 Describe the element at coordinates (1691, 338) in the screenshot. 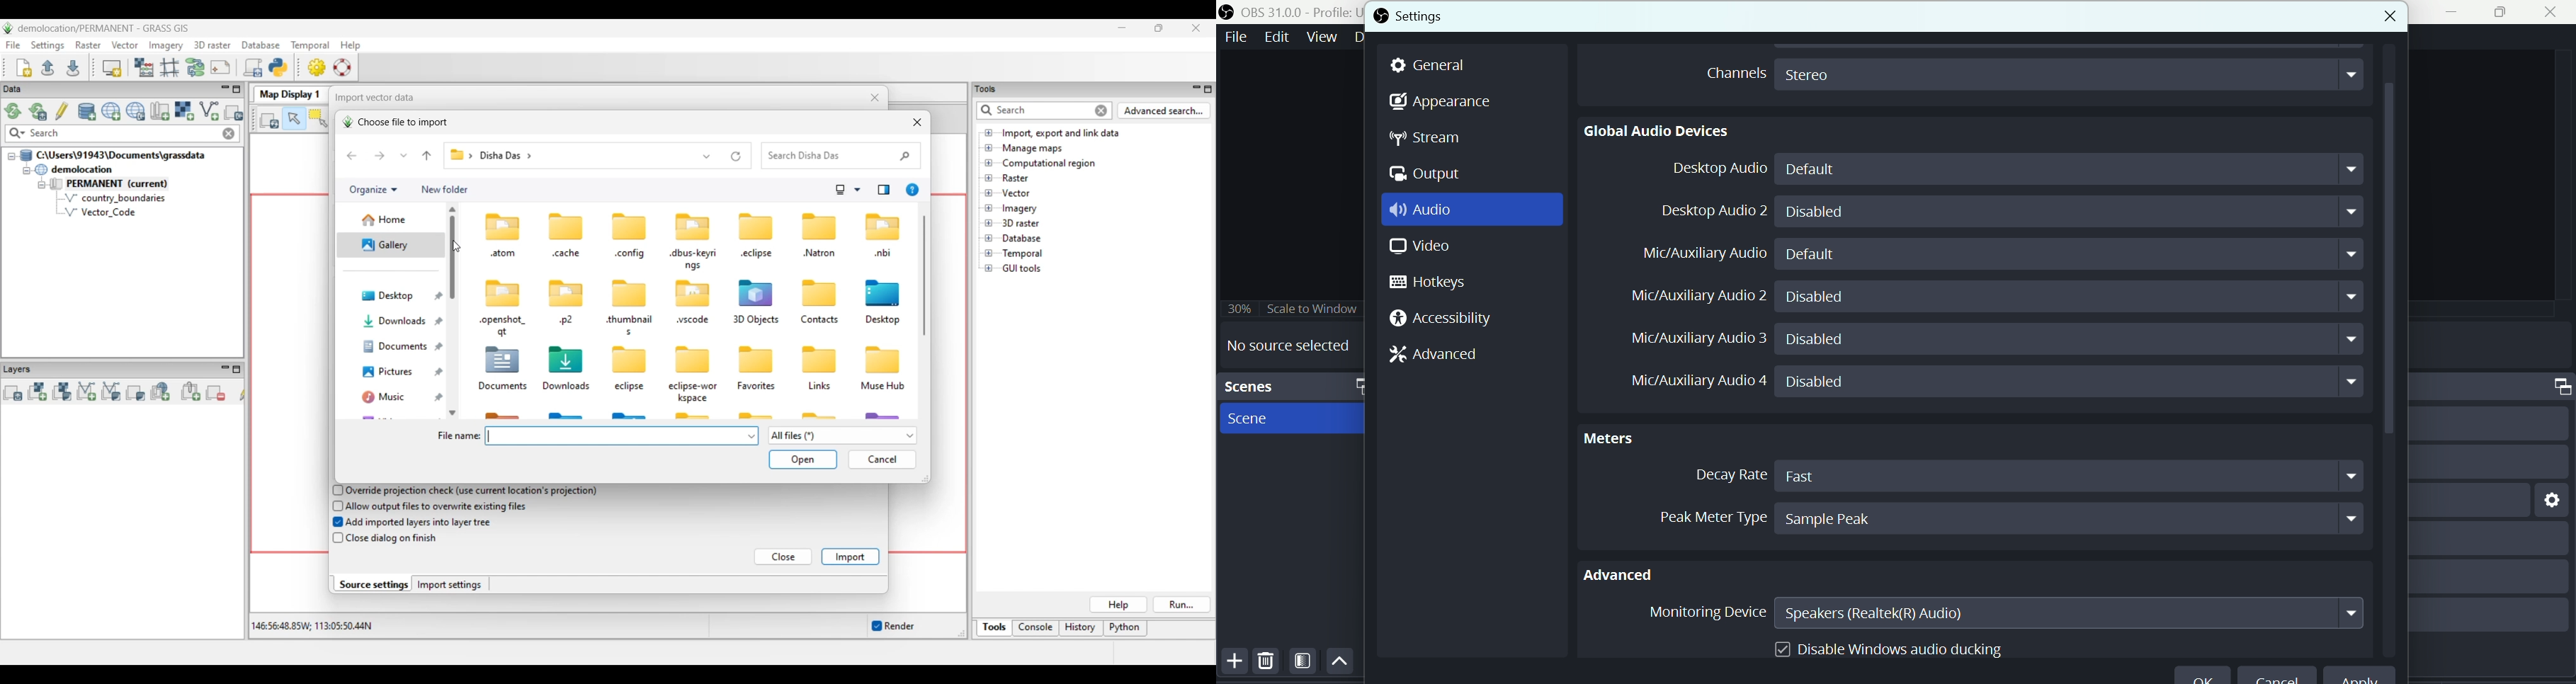

I see `Mic/Auxiliary Audio 3` at that location.